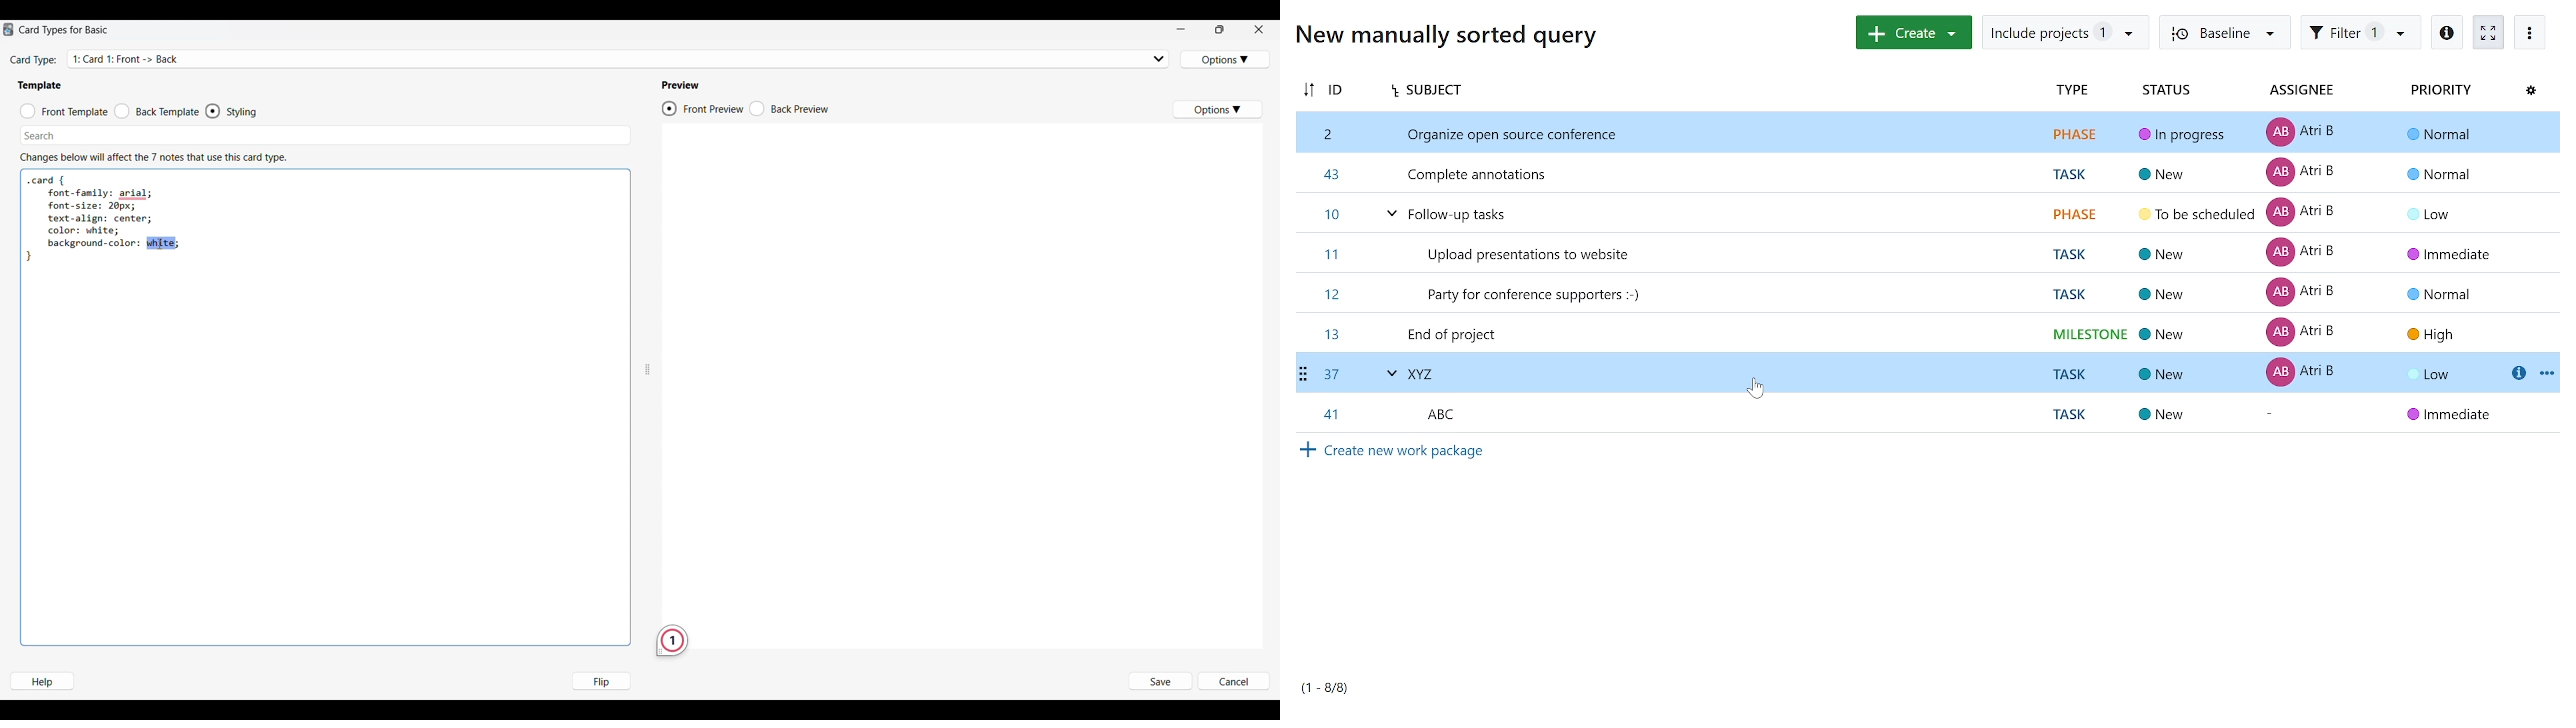 The height and width of the screenshot is (728, 2576). What do you see at coordinates (1910, 372) in the screenshot?
I see `task name "XYZ"` at bounding box center [1910, 372].